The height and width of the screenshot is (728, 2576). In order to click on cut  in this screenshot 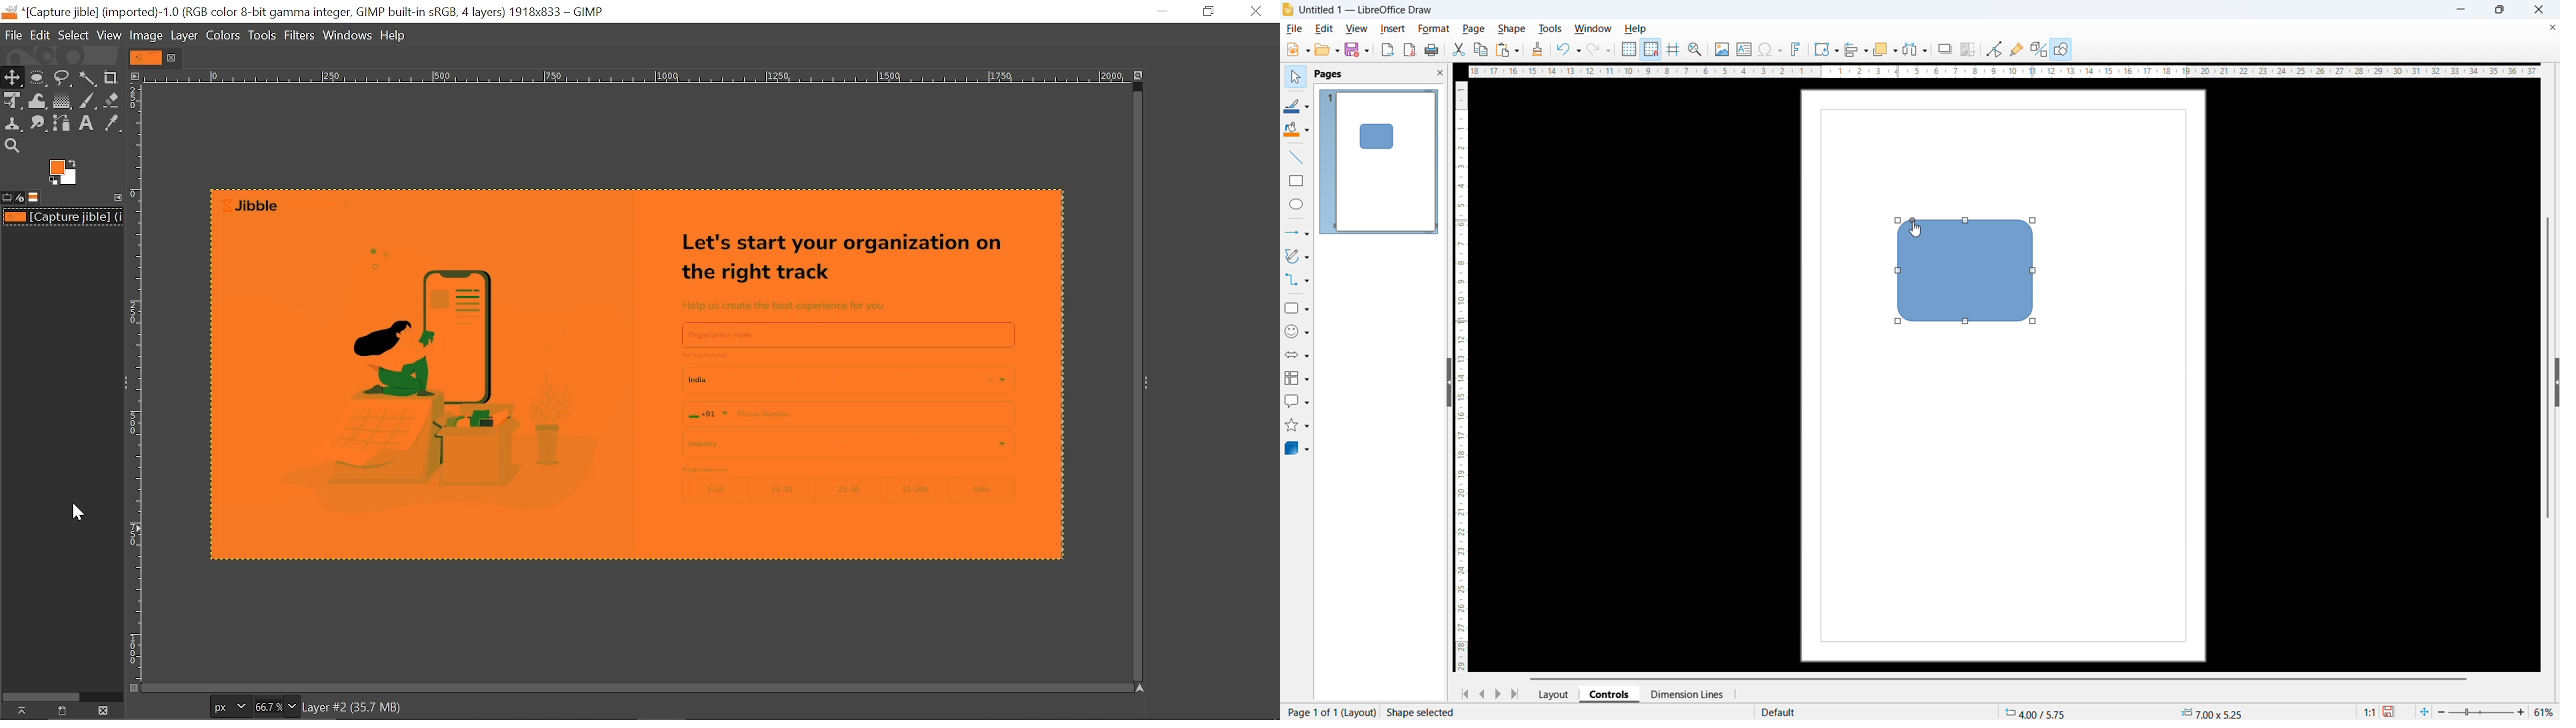, I will do `click(1457, 50)`.